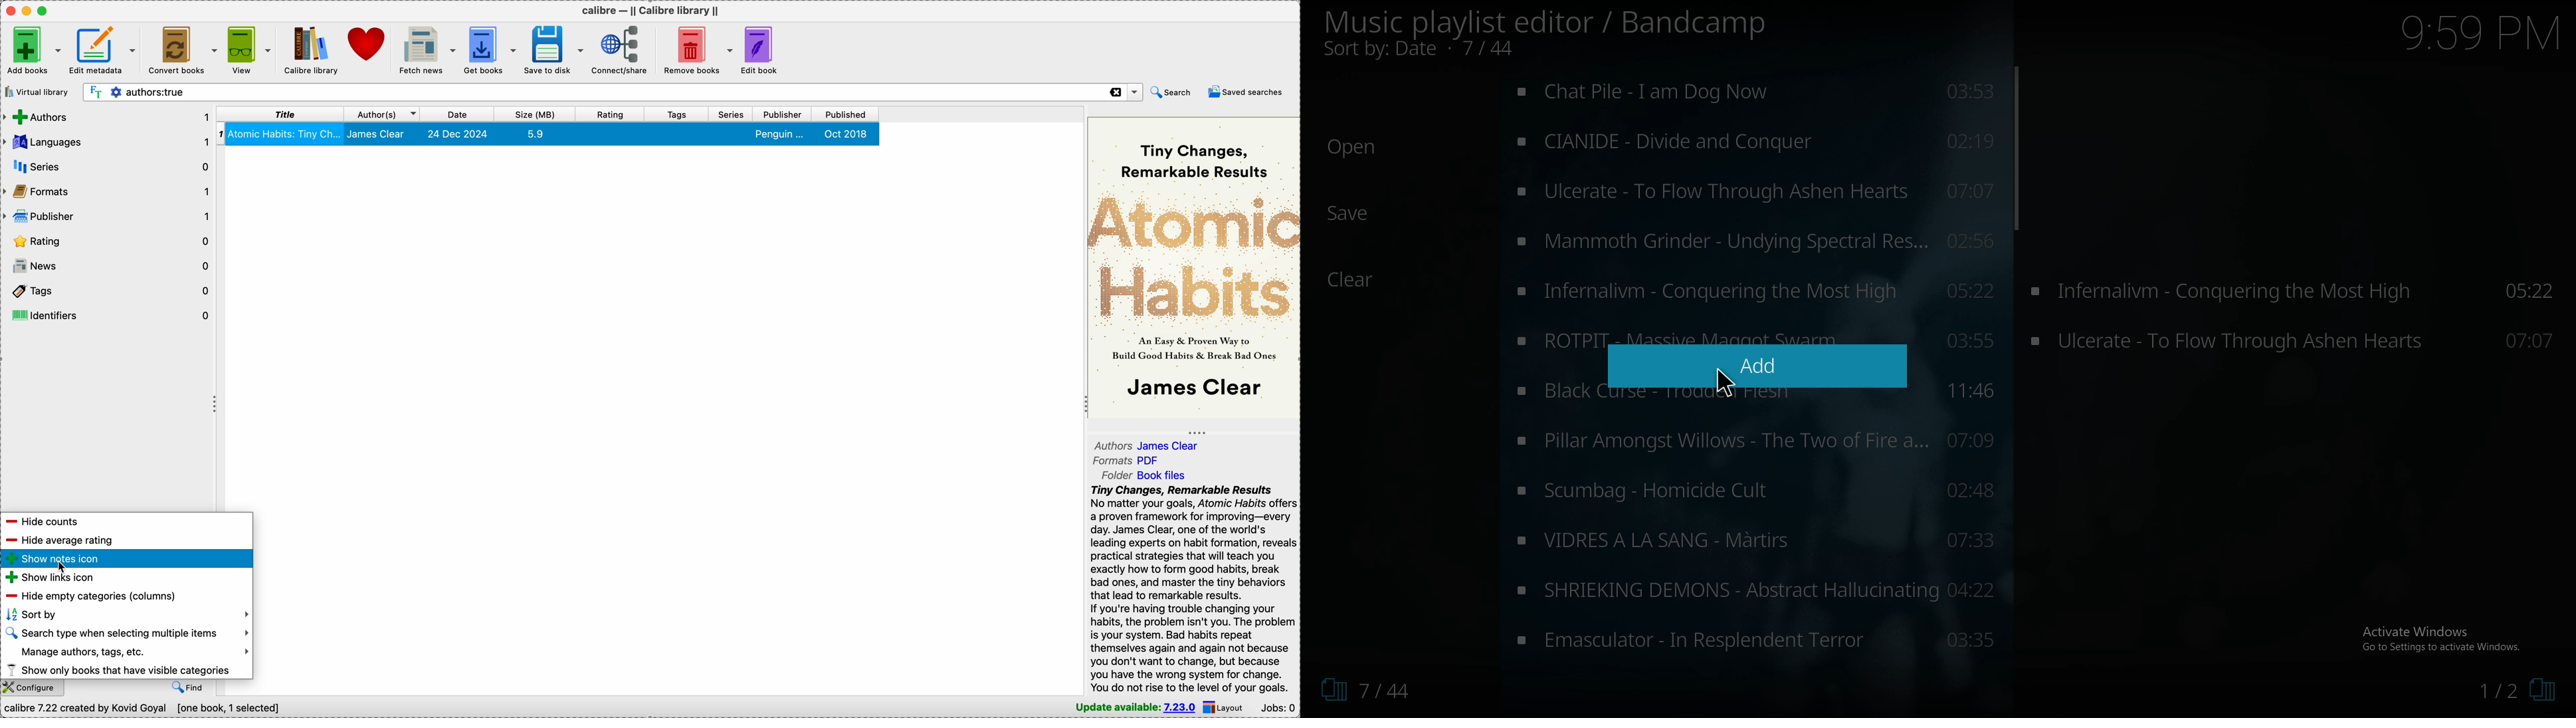  What do you see at coordinates (675, 114) in the screenshot?
I see `tags` at bounding box center [675, 114].